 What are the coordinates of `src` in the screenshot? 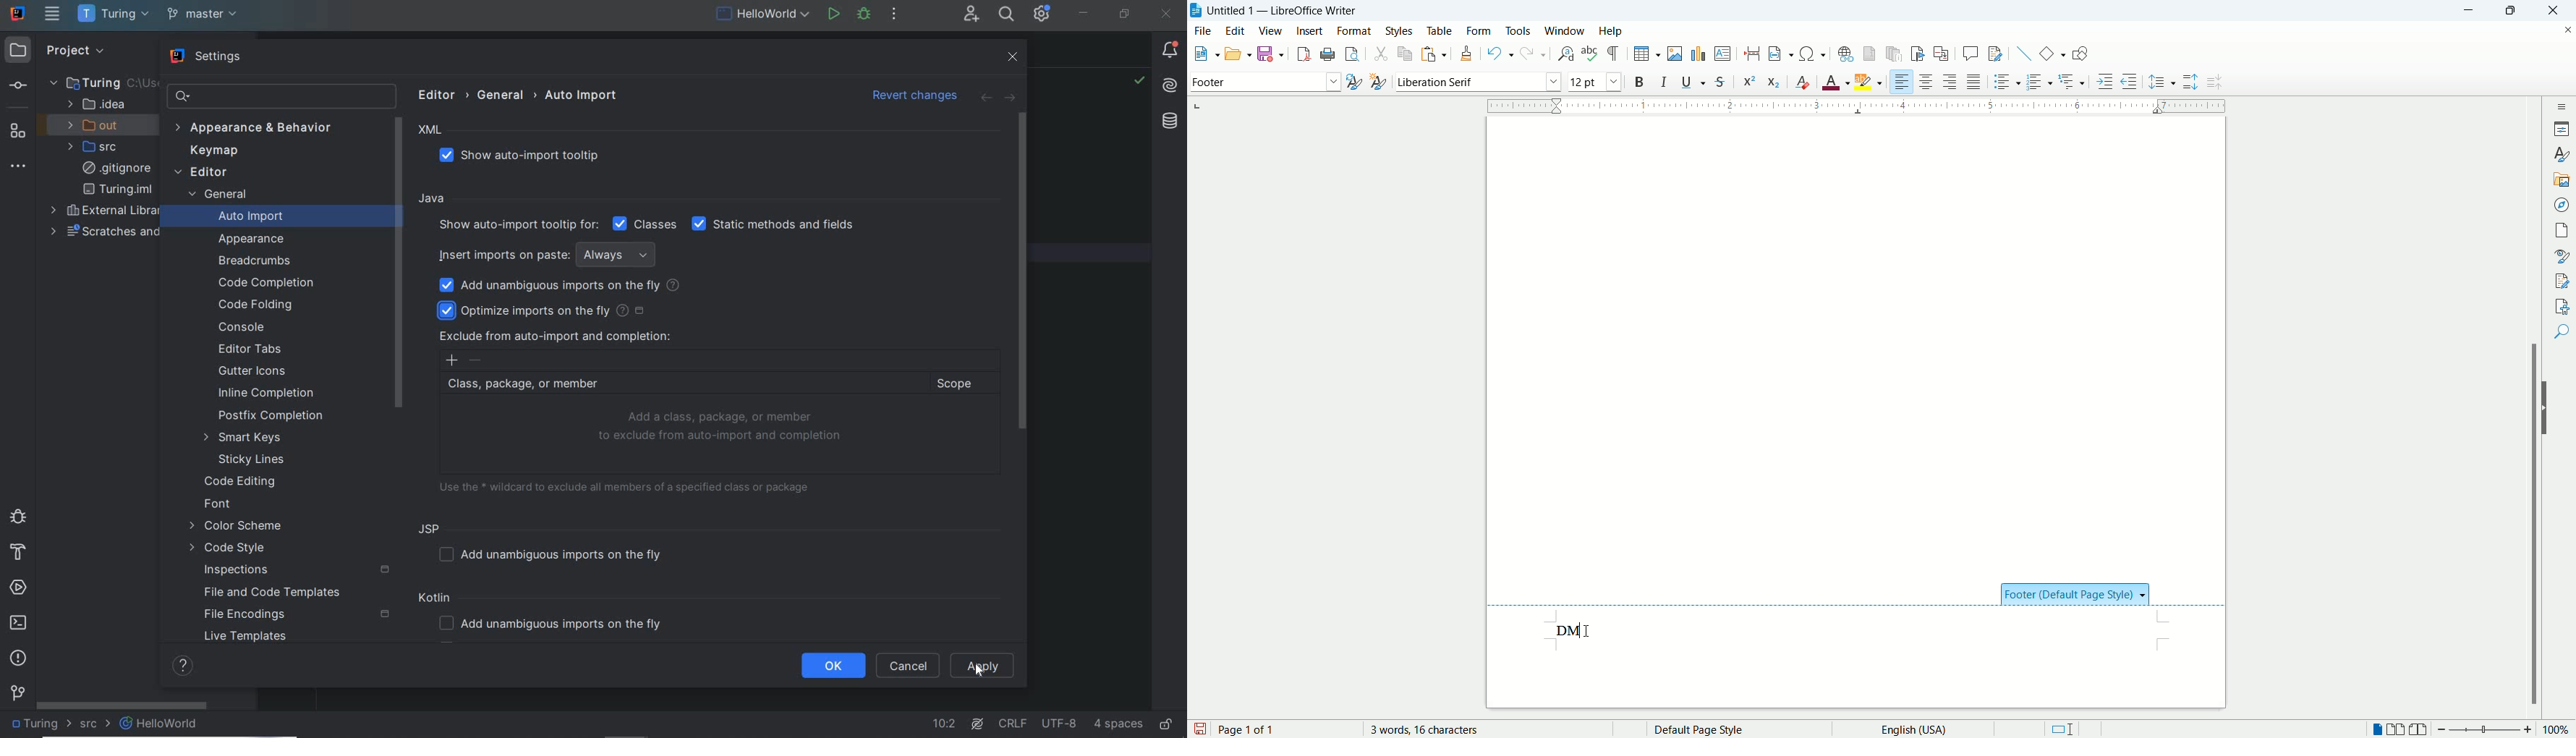 It's located at (98, 147).